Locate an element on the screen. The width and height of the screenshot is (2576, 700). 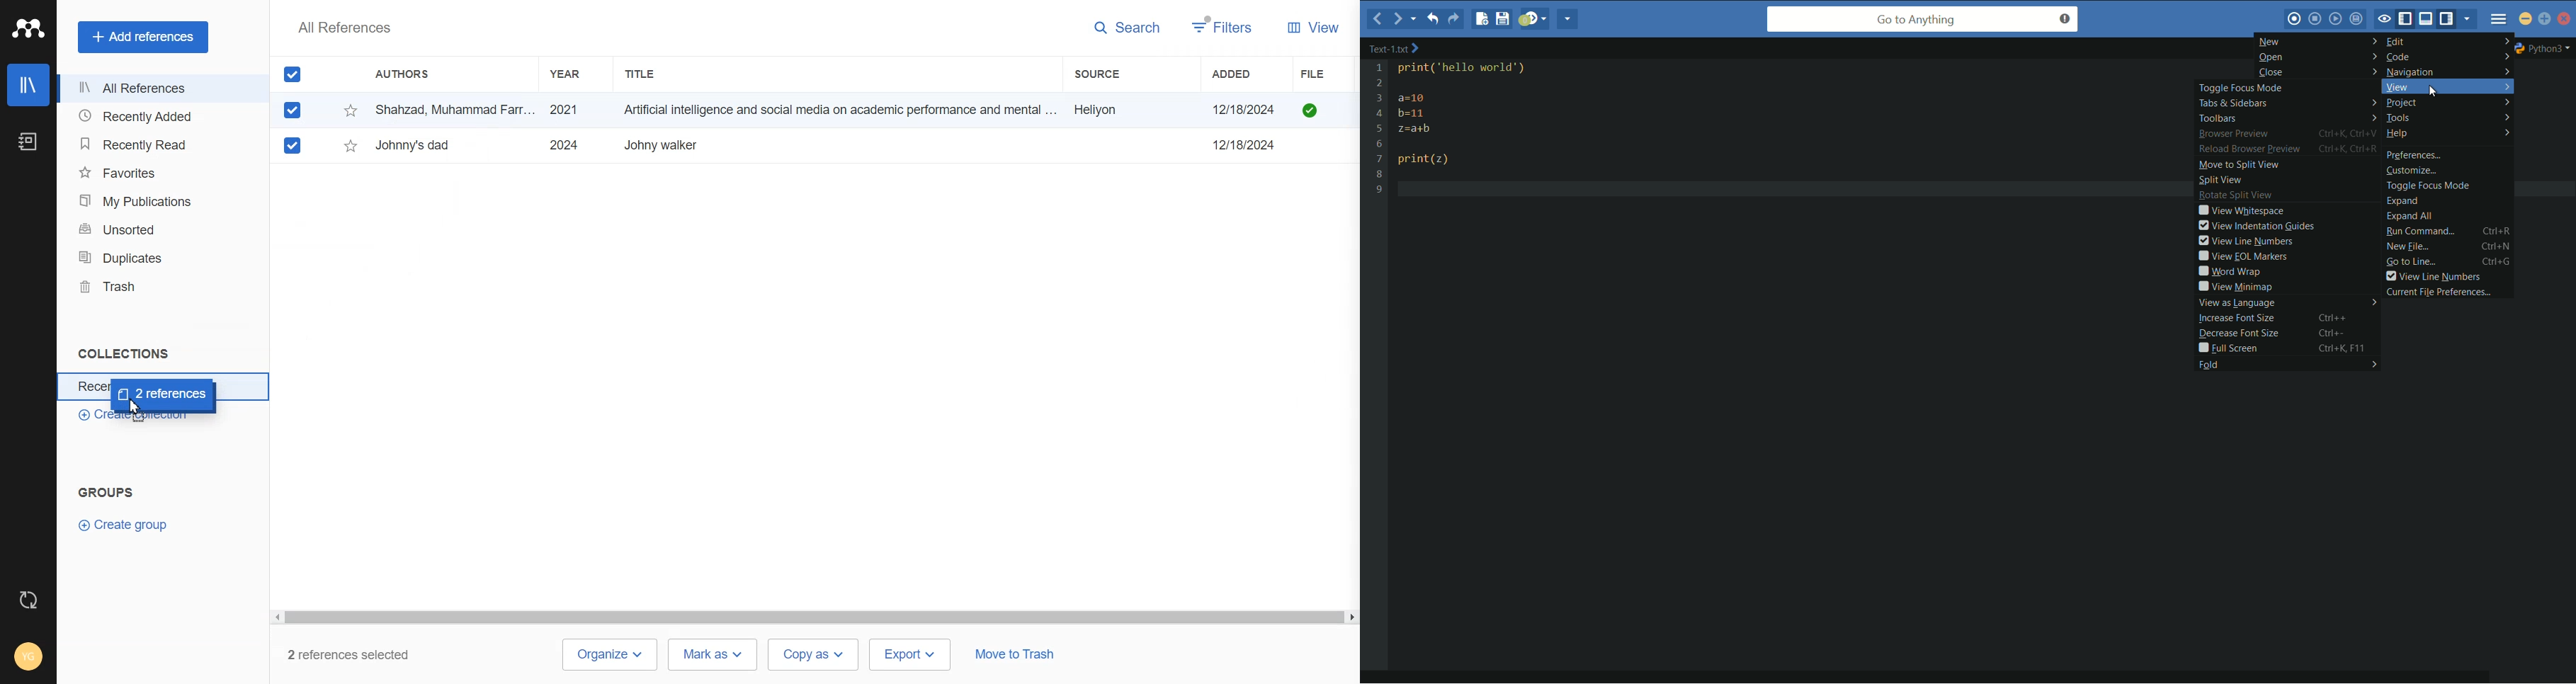
customize is located at coordinates (2413, 170).